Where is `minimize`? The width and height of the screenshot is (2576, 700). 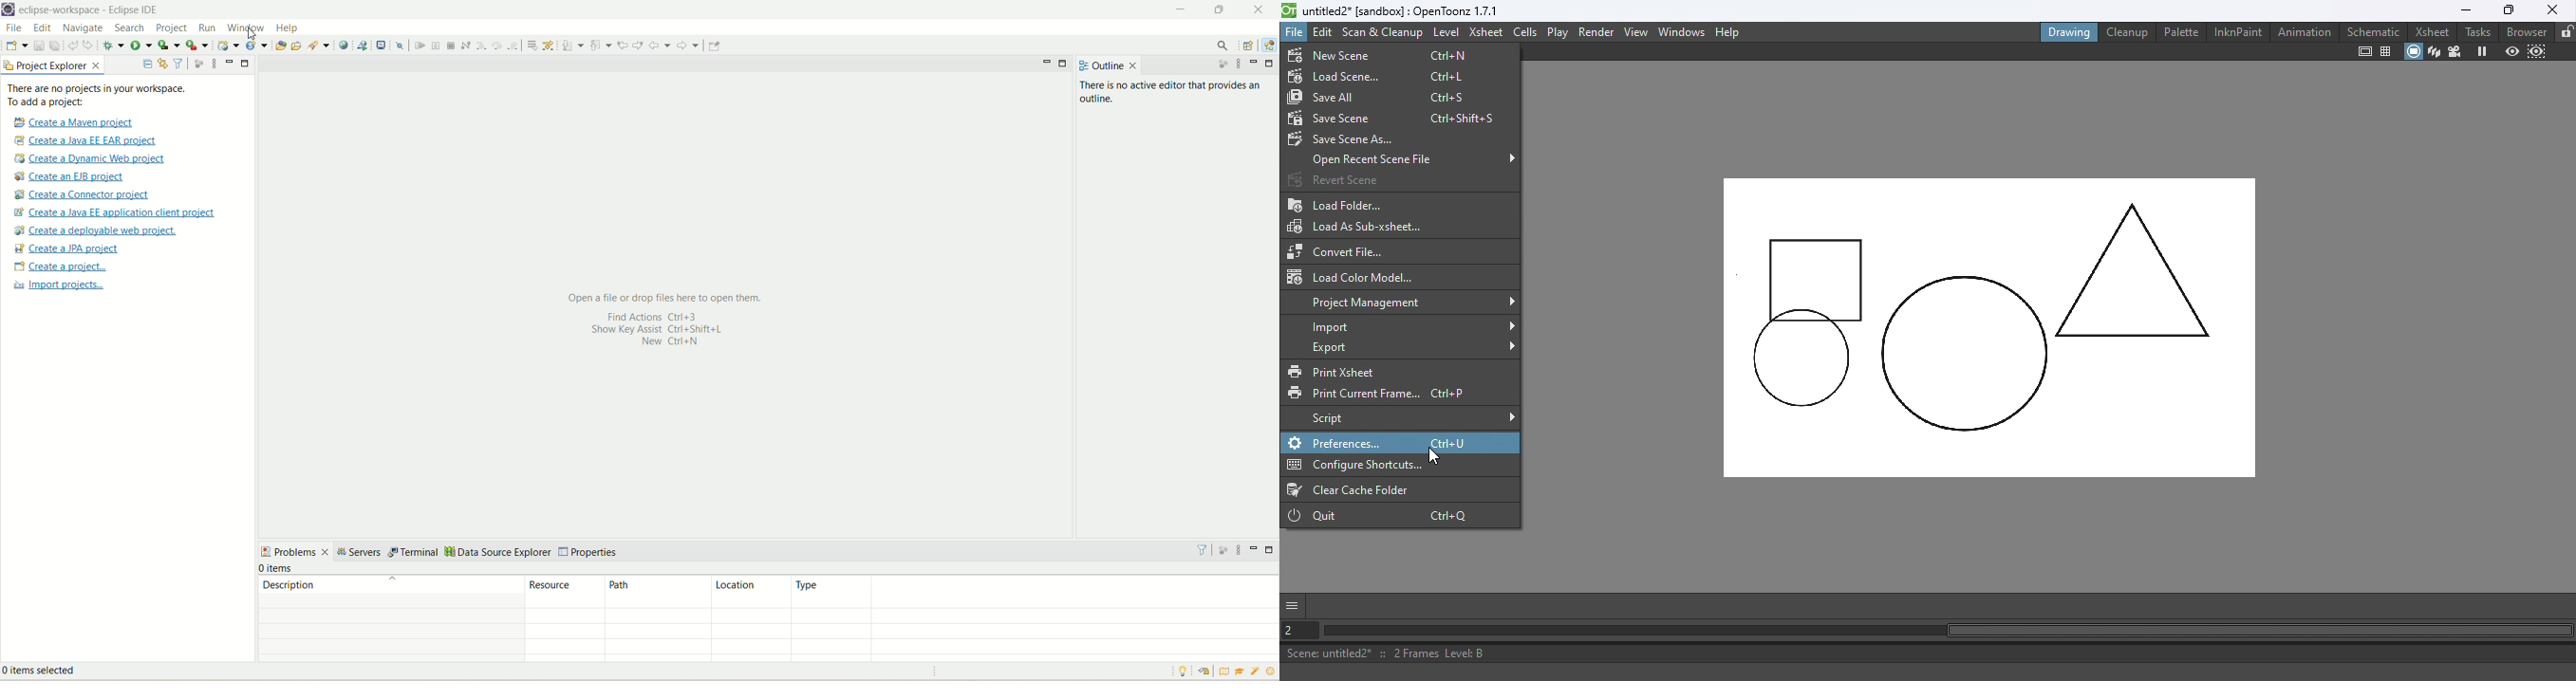
minimize is located at coordinates (1257, 63).